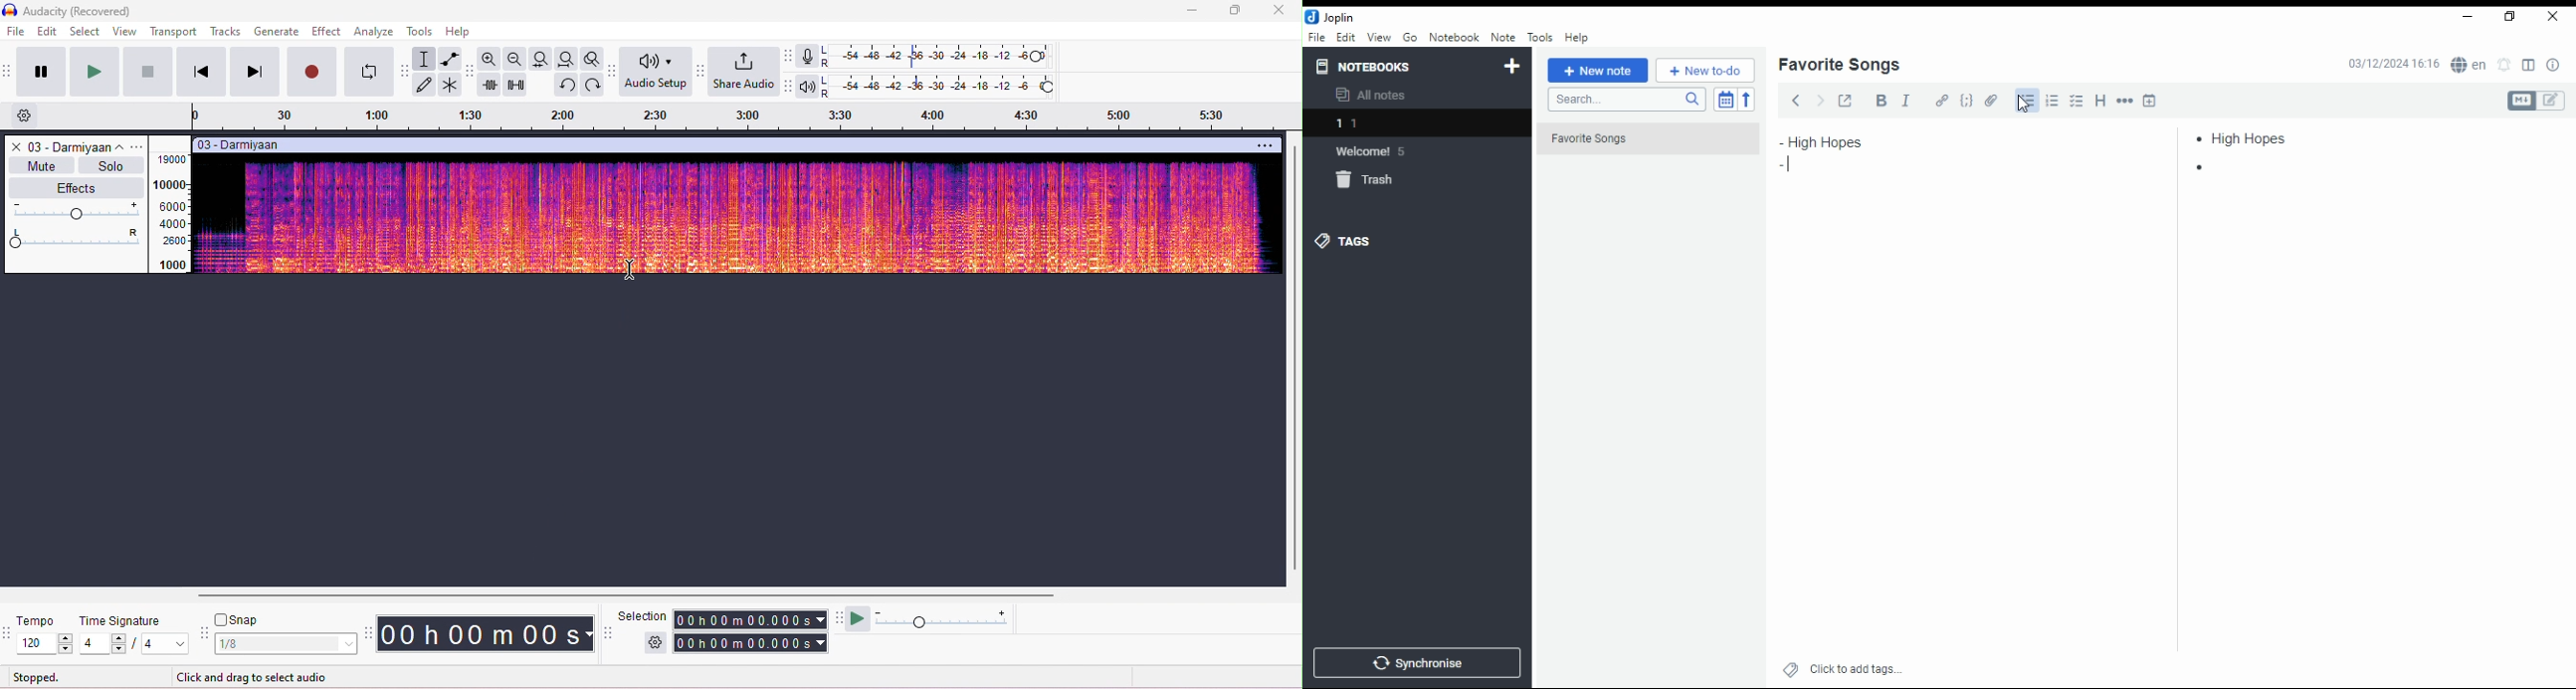  Describe the element at coordinates (200, 72) in the screenshot. I see `previous` at that location.